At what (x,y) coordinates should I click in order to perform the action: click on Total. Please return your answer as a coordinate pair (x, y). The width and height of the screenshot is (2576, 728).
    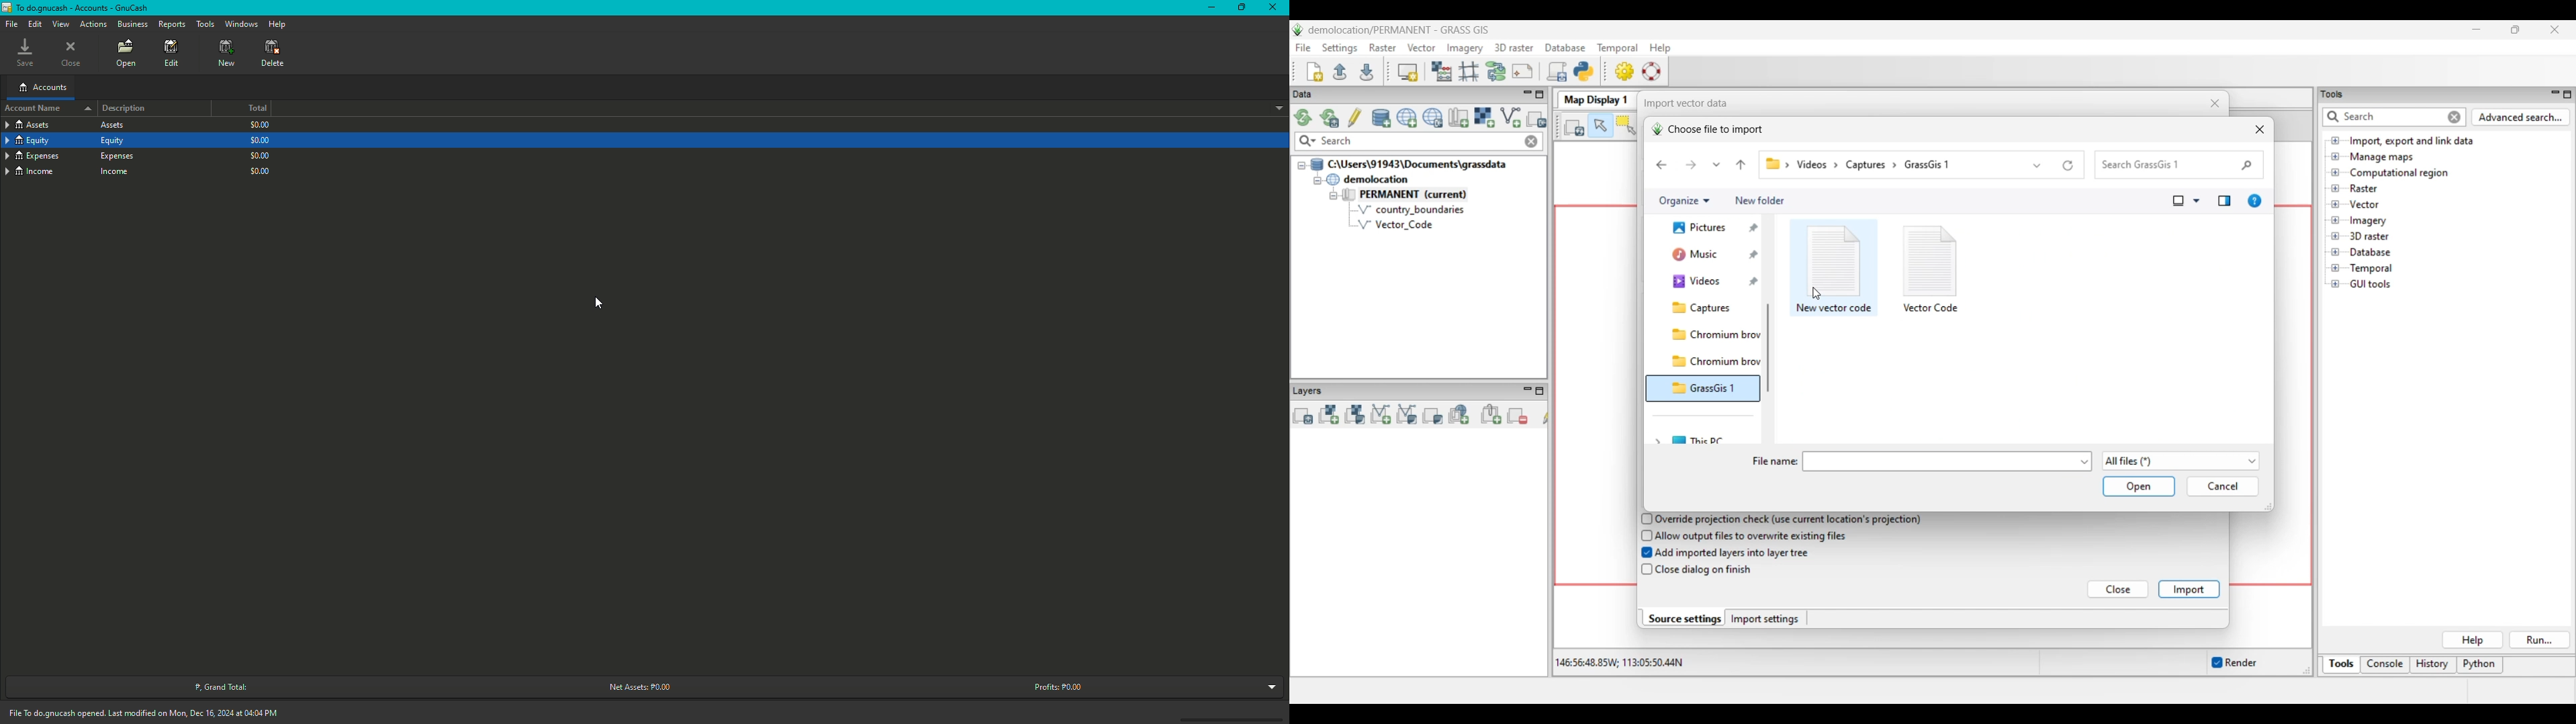
    Looking at the image, I should click on (258, 108).